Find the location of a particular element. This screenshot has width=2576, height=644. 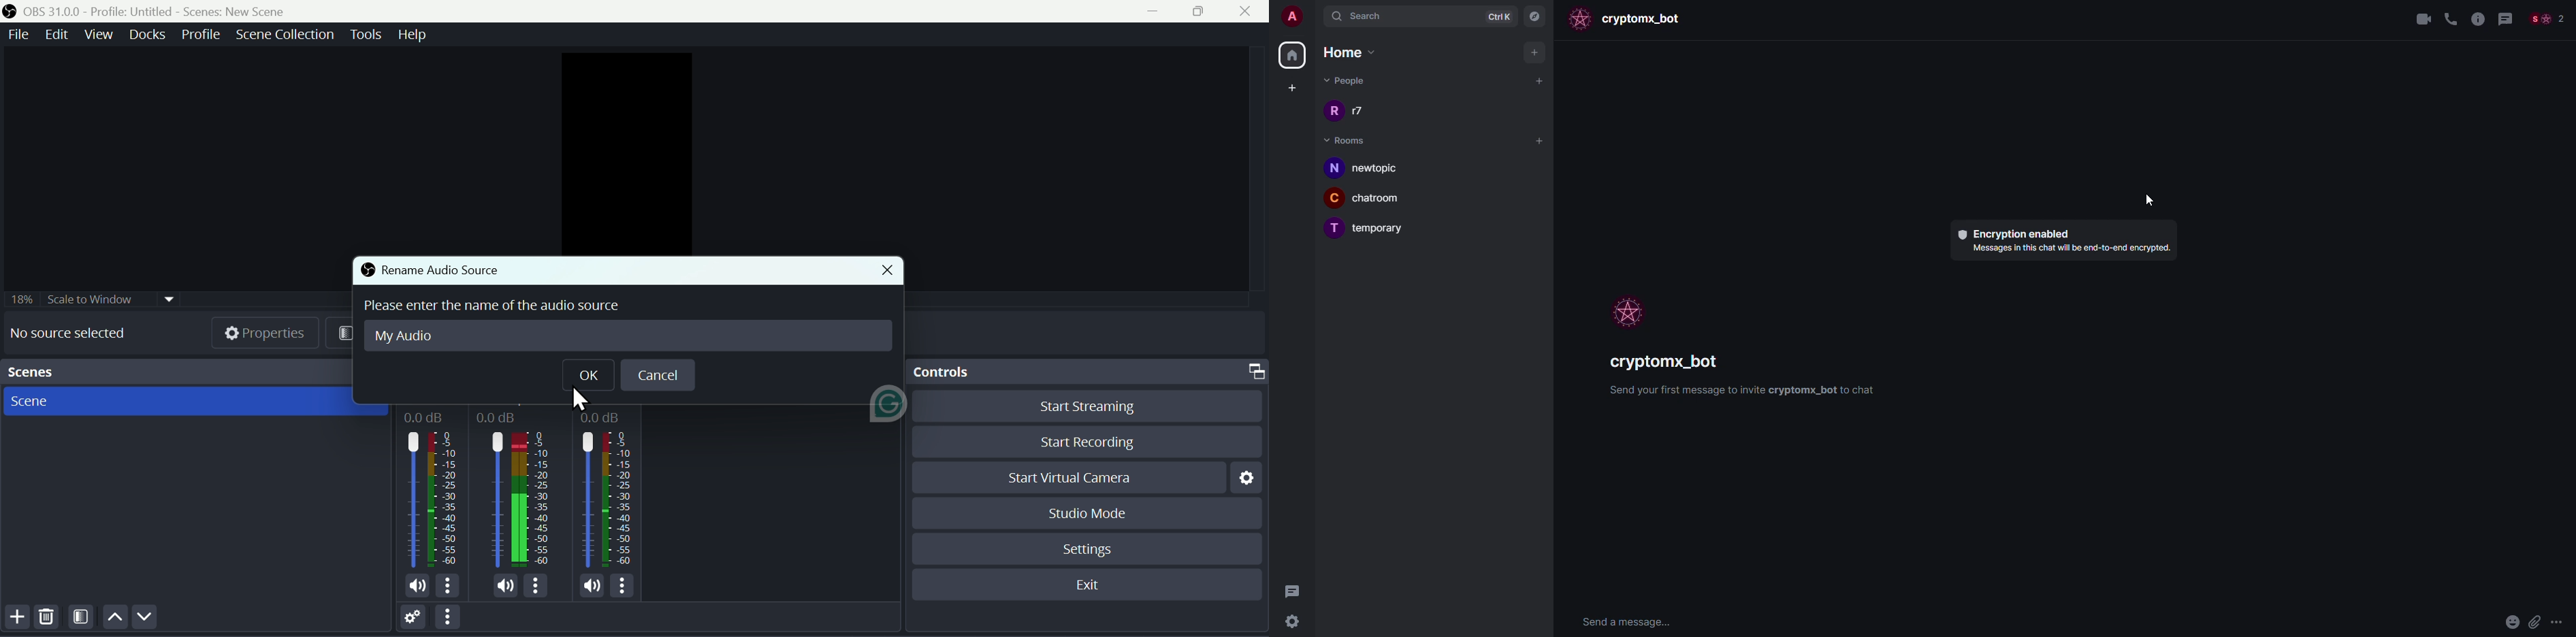

maximise is located at coordinates (1200, 13).